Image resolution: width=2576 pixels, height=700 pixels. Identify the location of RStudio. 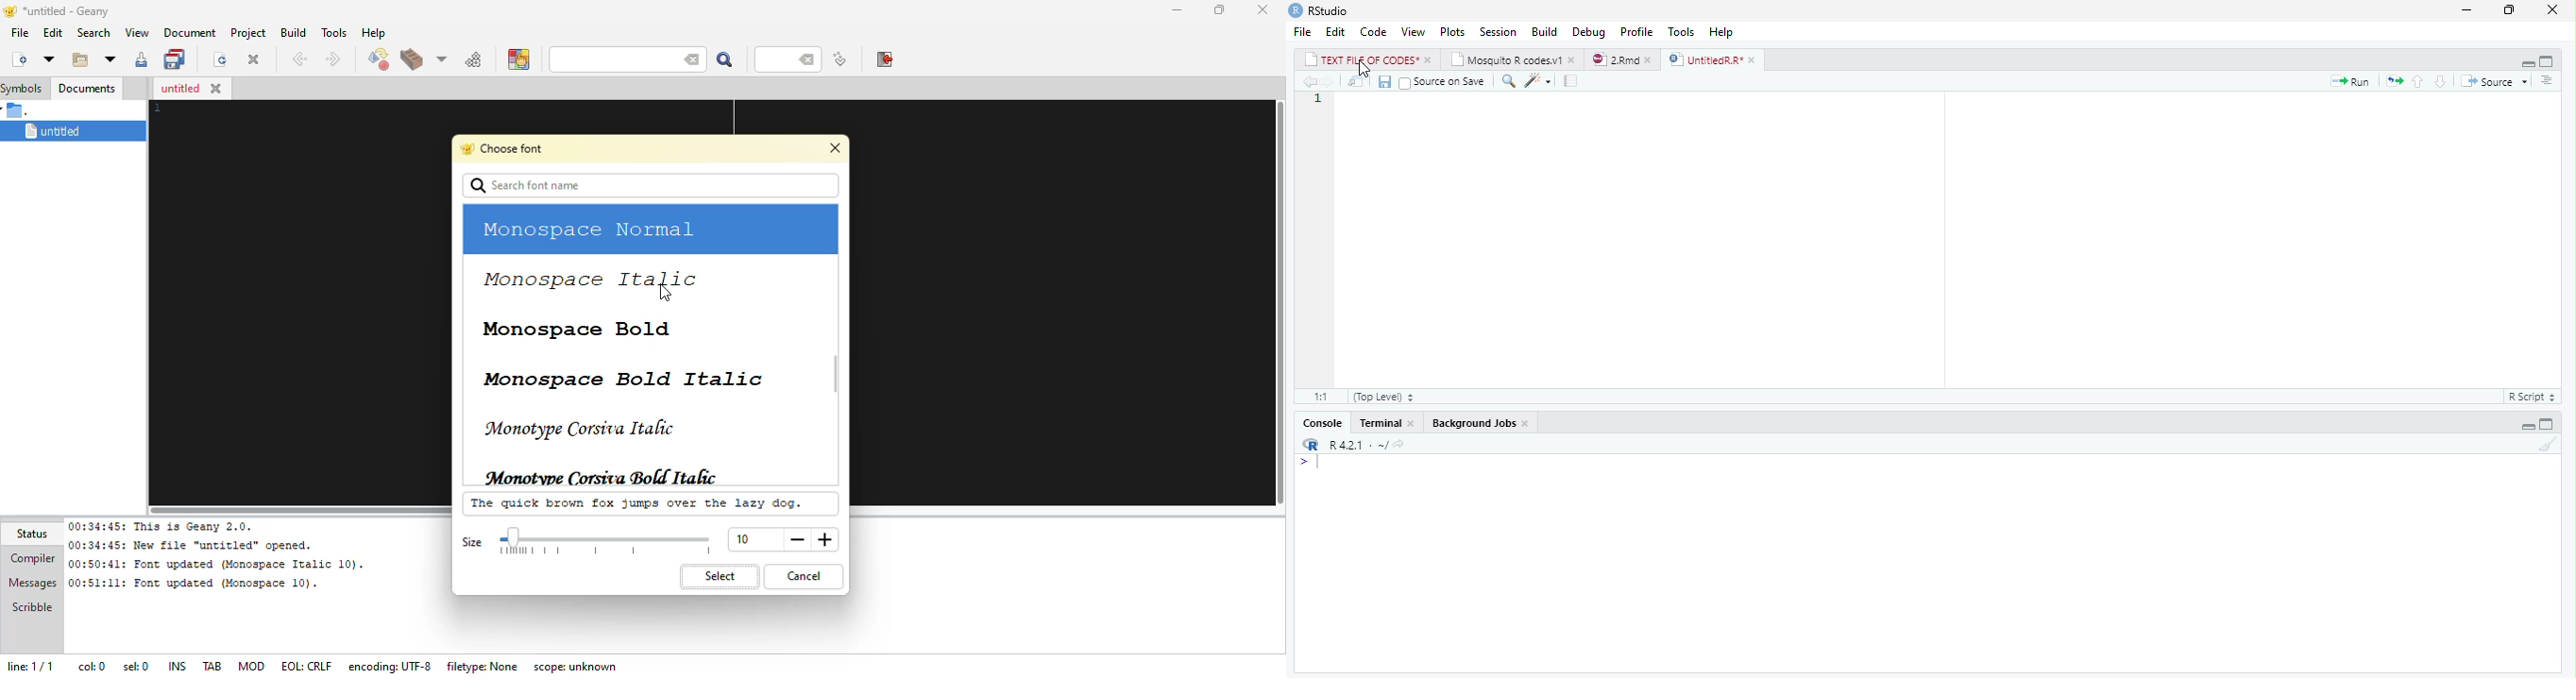
(1330, 11).